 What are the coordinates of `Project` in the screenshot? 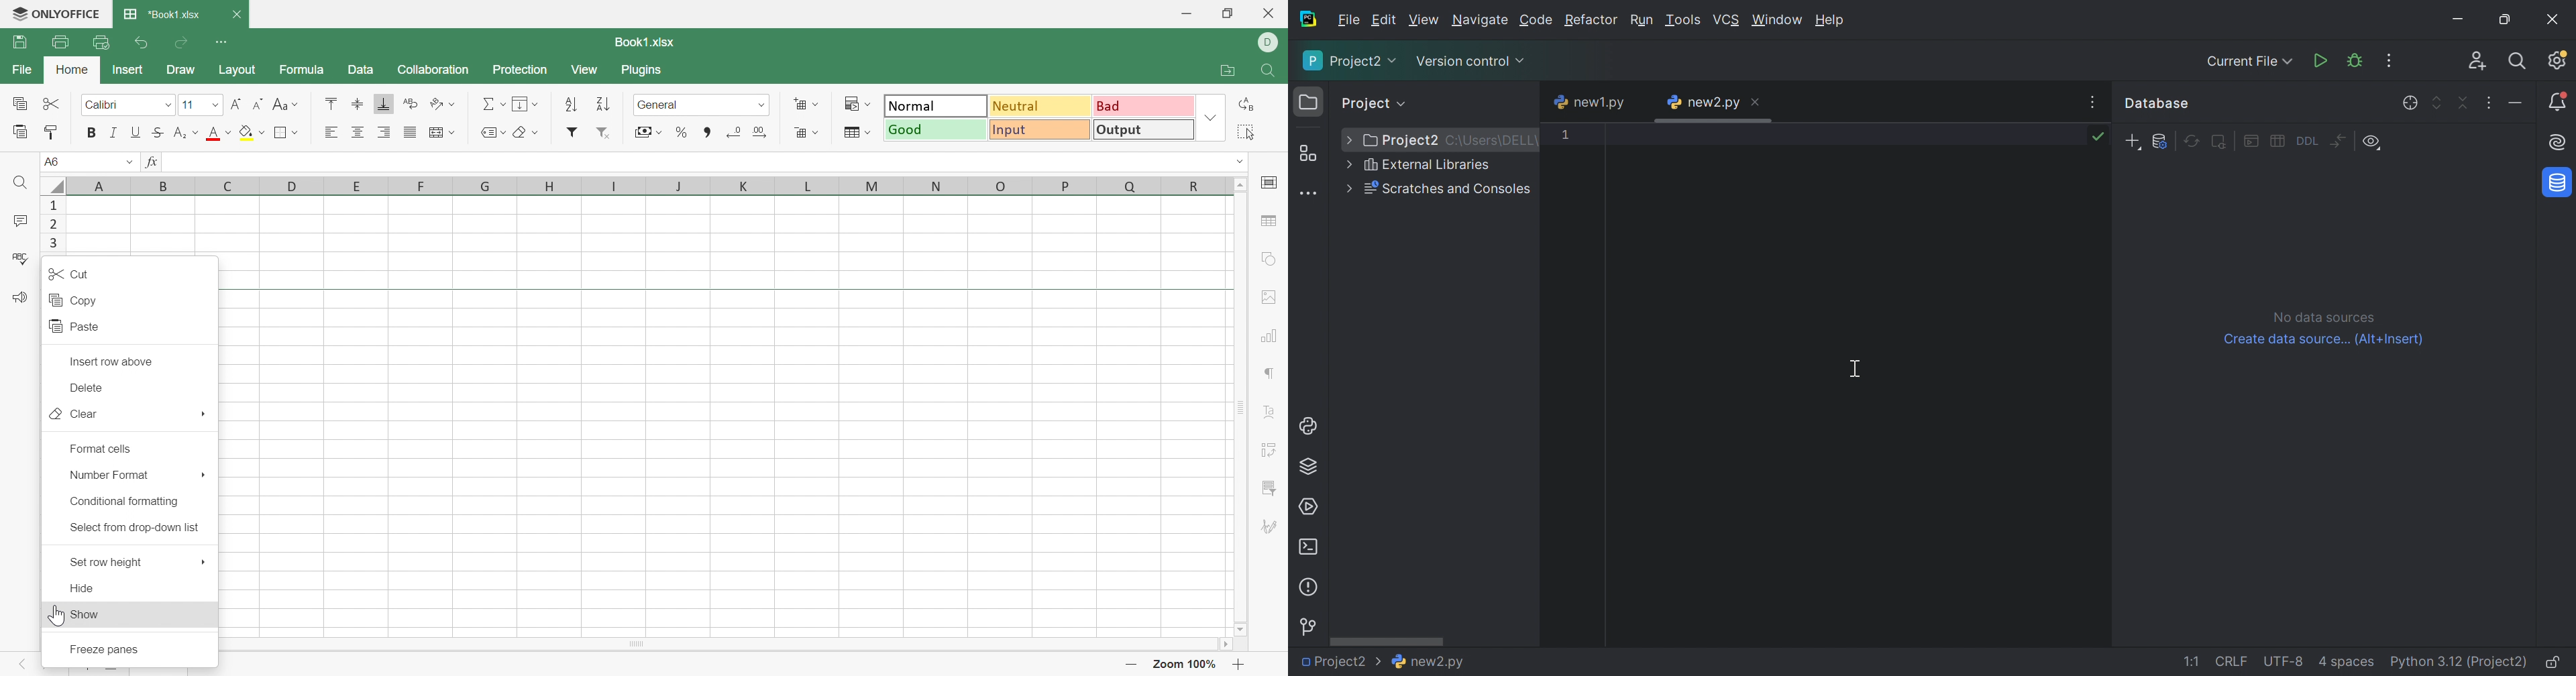 It's located at (1350, 62).